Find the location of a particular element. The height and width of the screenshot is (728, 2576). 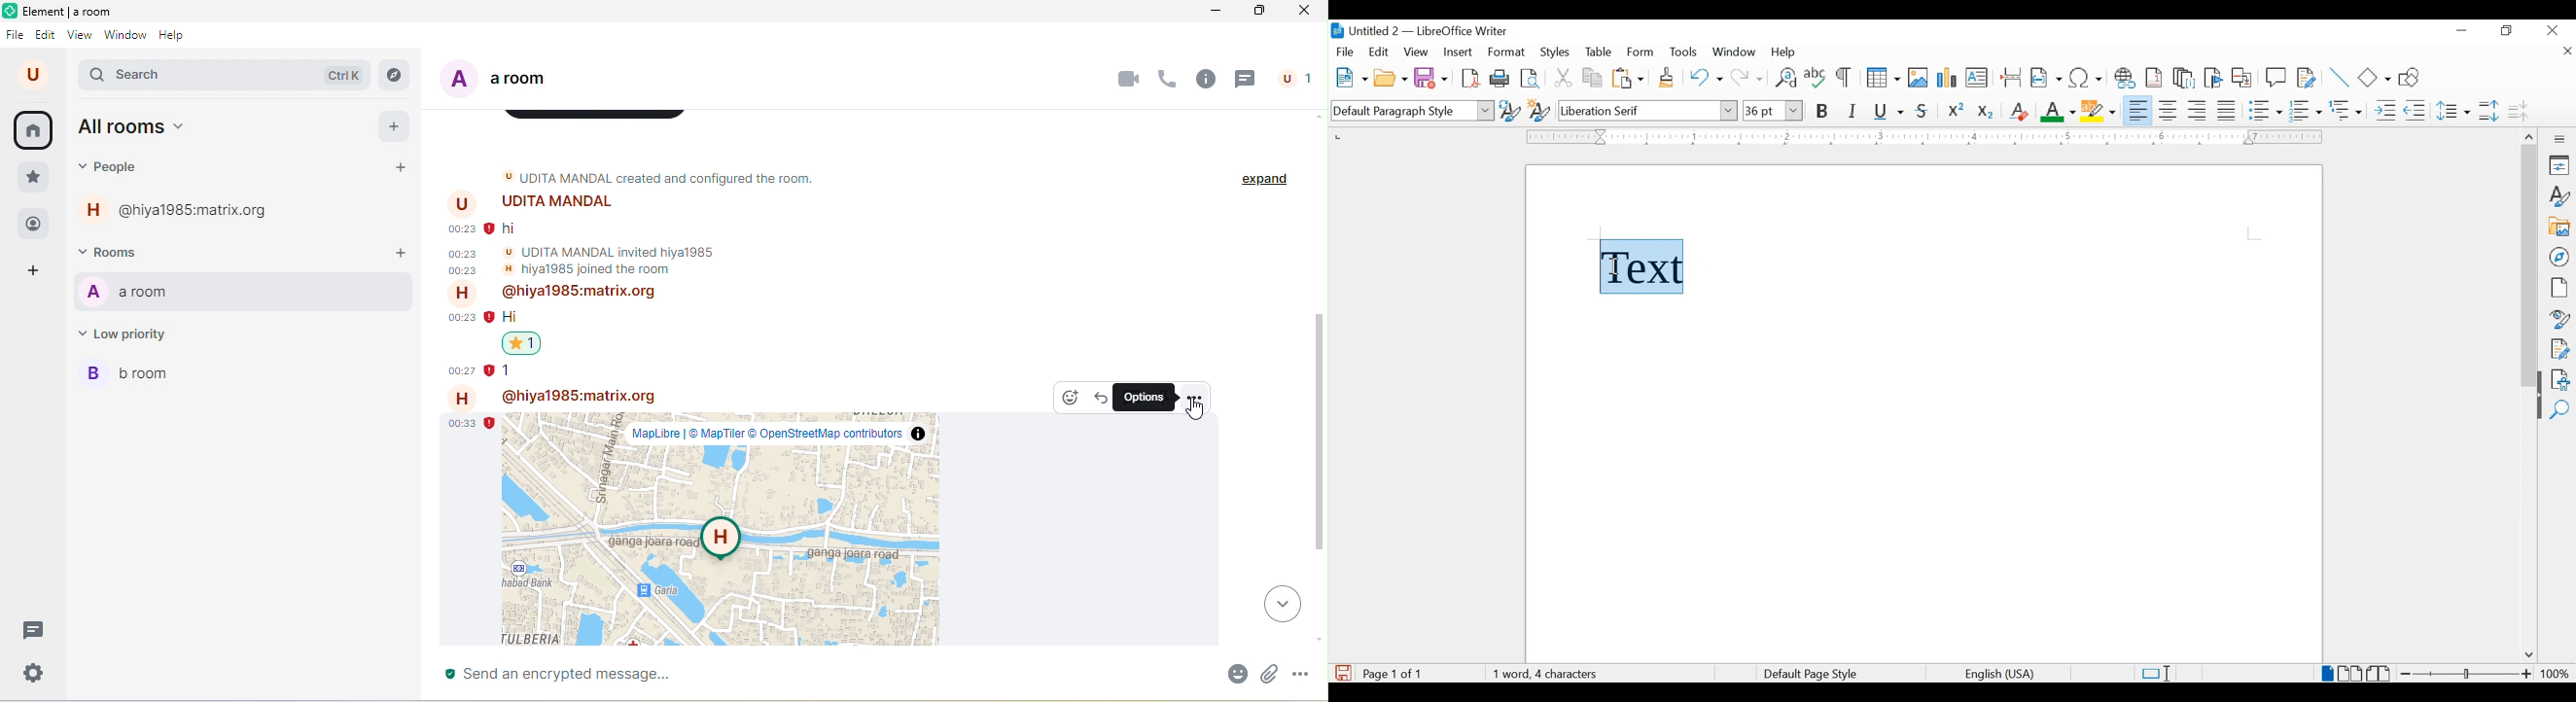

help is located at coordinates (177, 36).